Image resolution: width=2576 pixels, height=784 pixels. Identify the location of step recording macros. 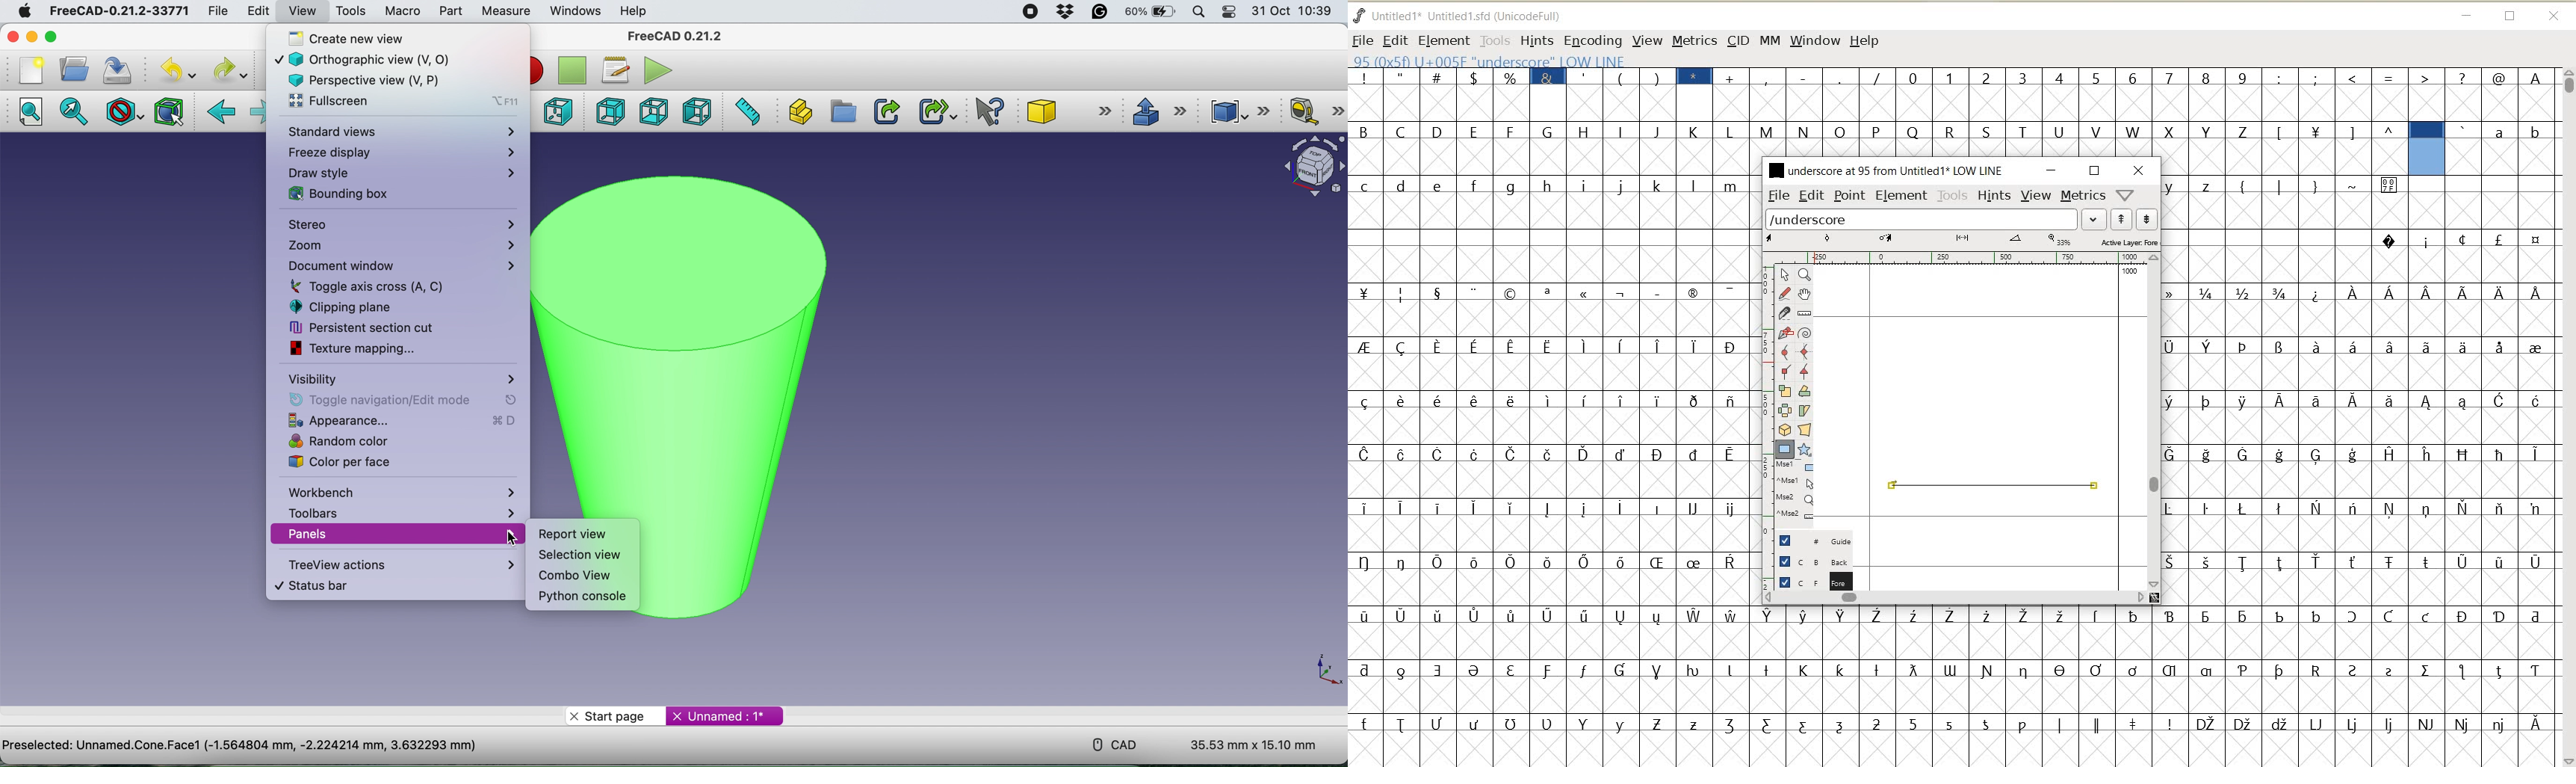
(573, 71).